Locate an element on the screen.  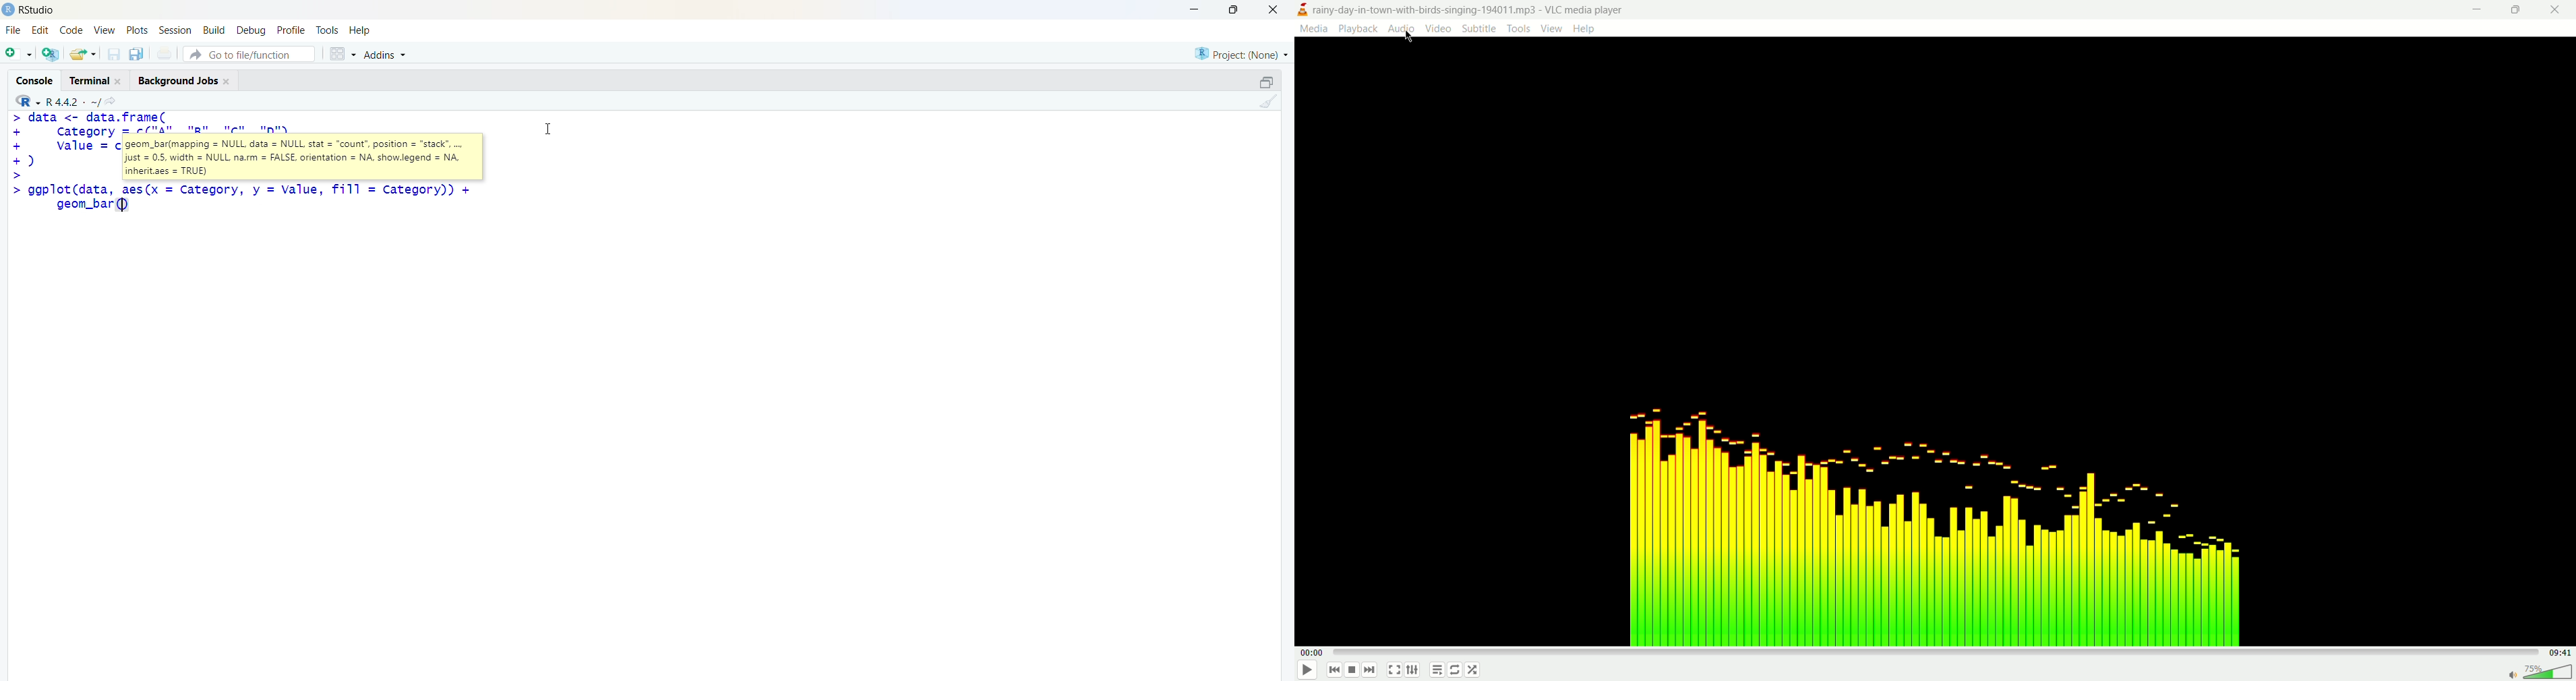
logo is located at coordinates (9, 9).